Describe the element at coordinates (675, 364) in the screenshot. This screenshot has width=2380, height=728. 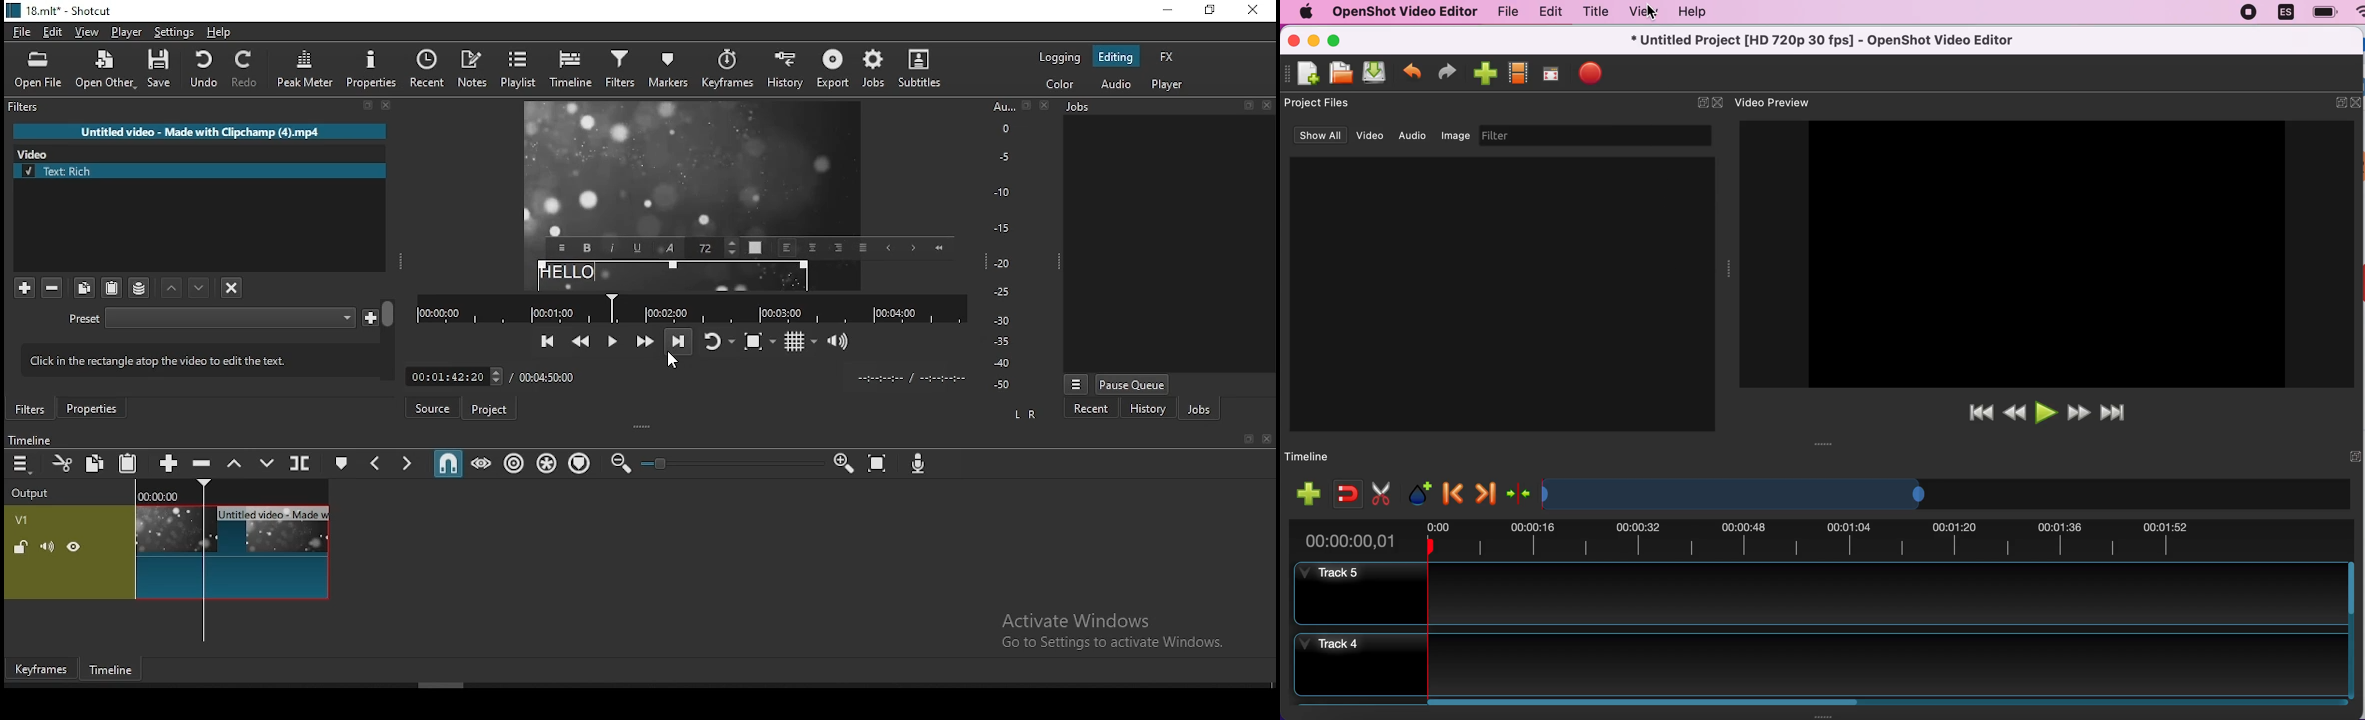
I see `mouse pointer` at that location.